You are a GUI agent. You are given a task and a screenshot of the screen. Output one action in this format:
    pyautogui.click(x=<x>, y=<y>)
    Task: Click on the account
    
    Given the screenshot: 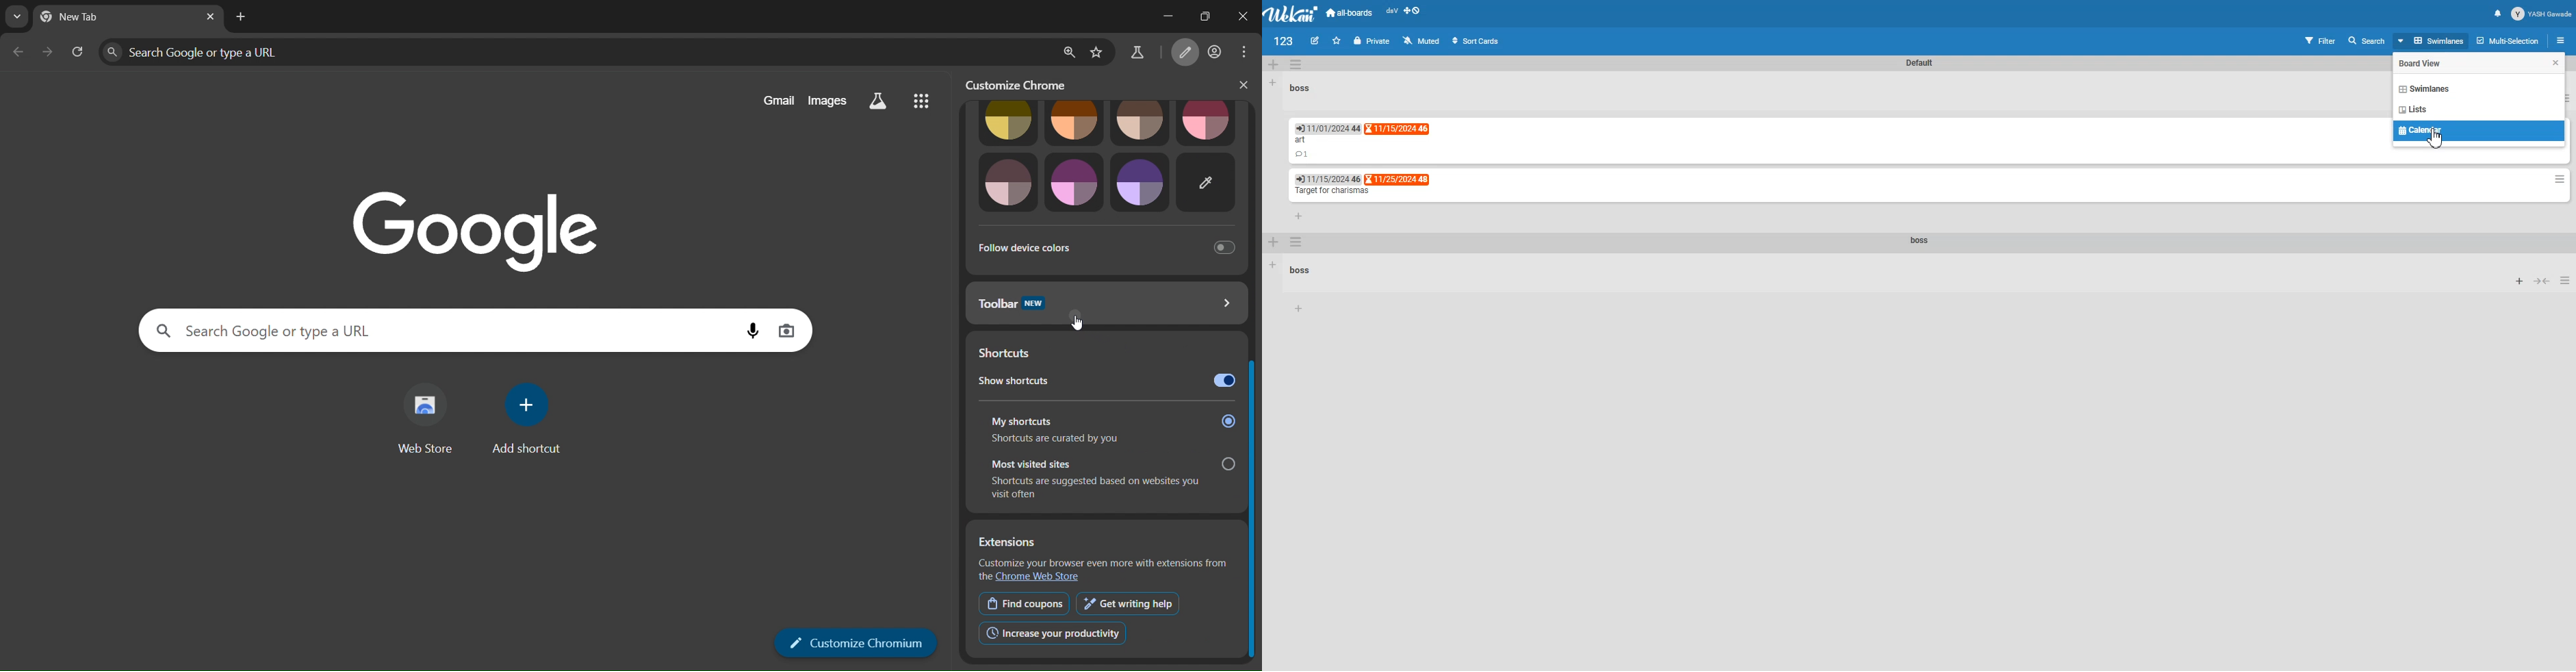 What is the action you would take?
    pyautogui.click(x=1216, y=53)
    